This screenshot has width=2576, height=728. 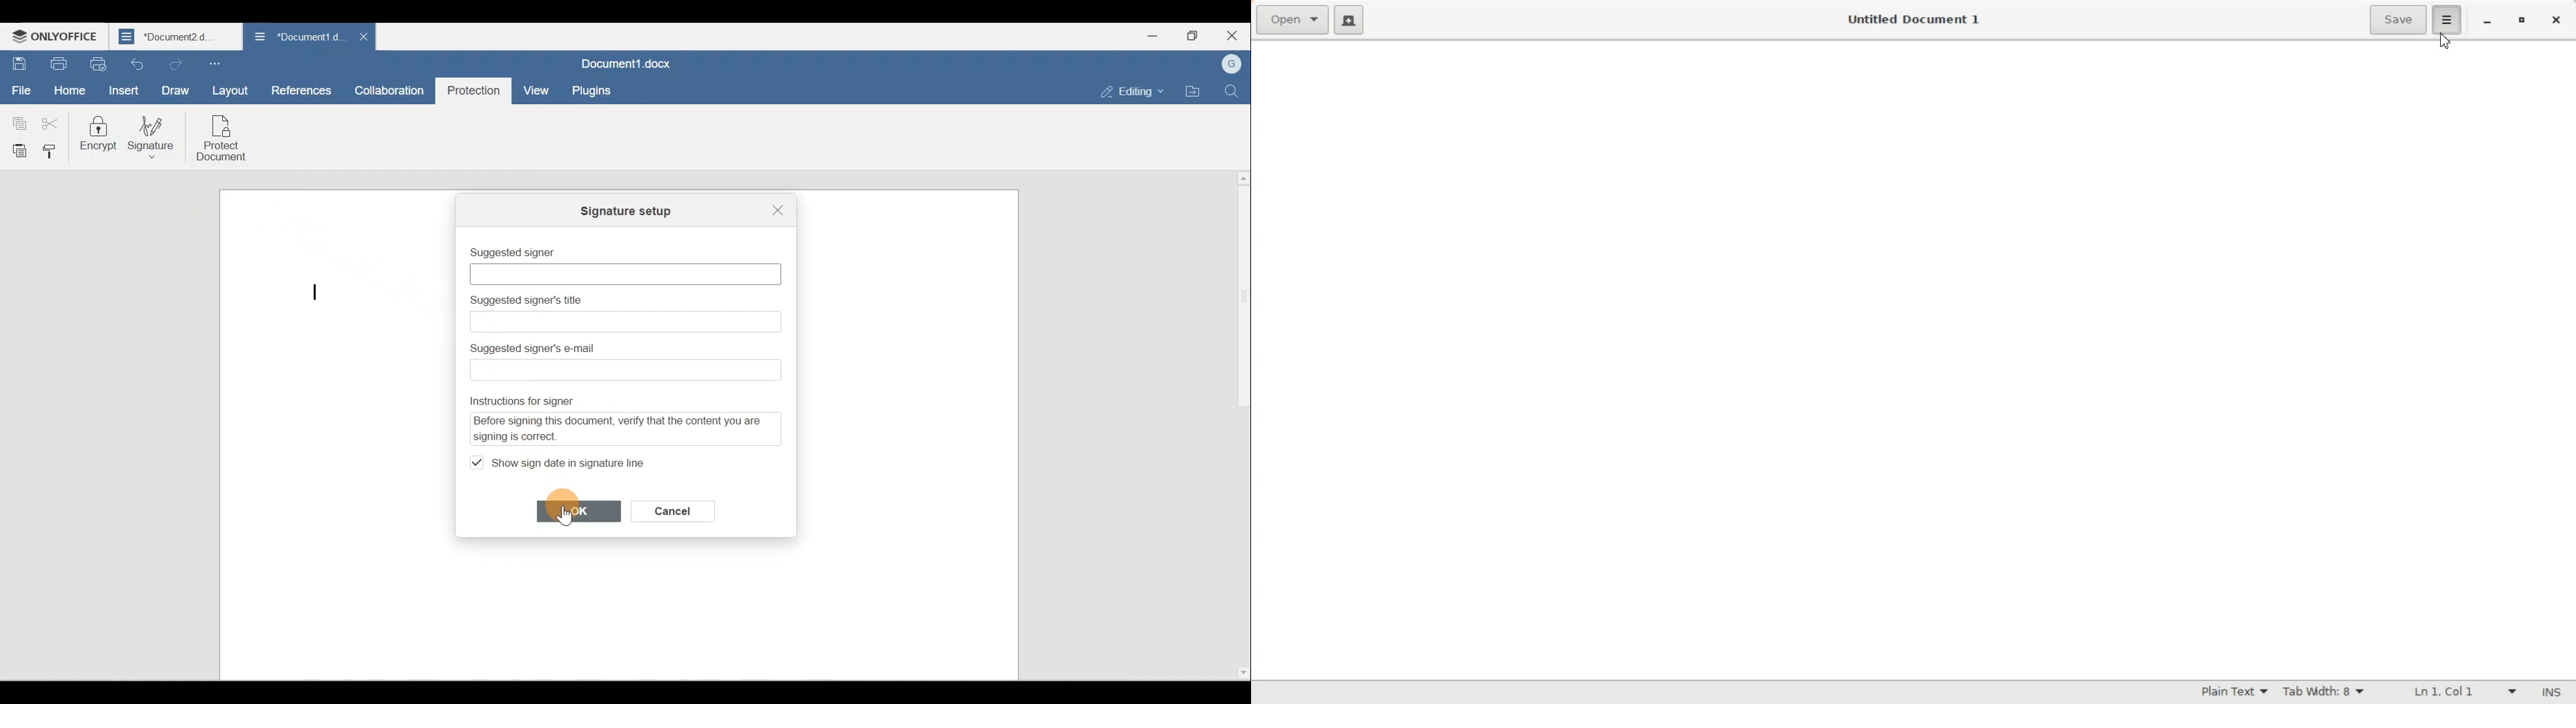 I want to click on References, so click(x=301, y=90).